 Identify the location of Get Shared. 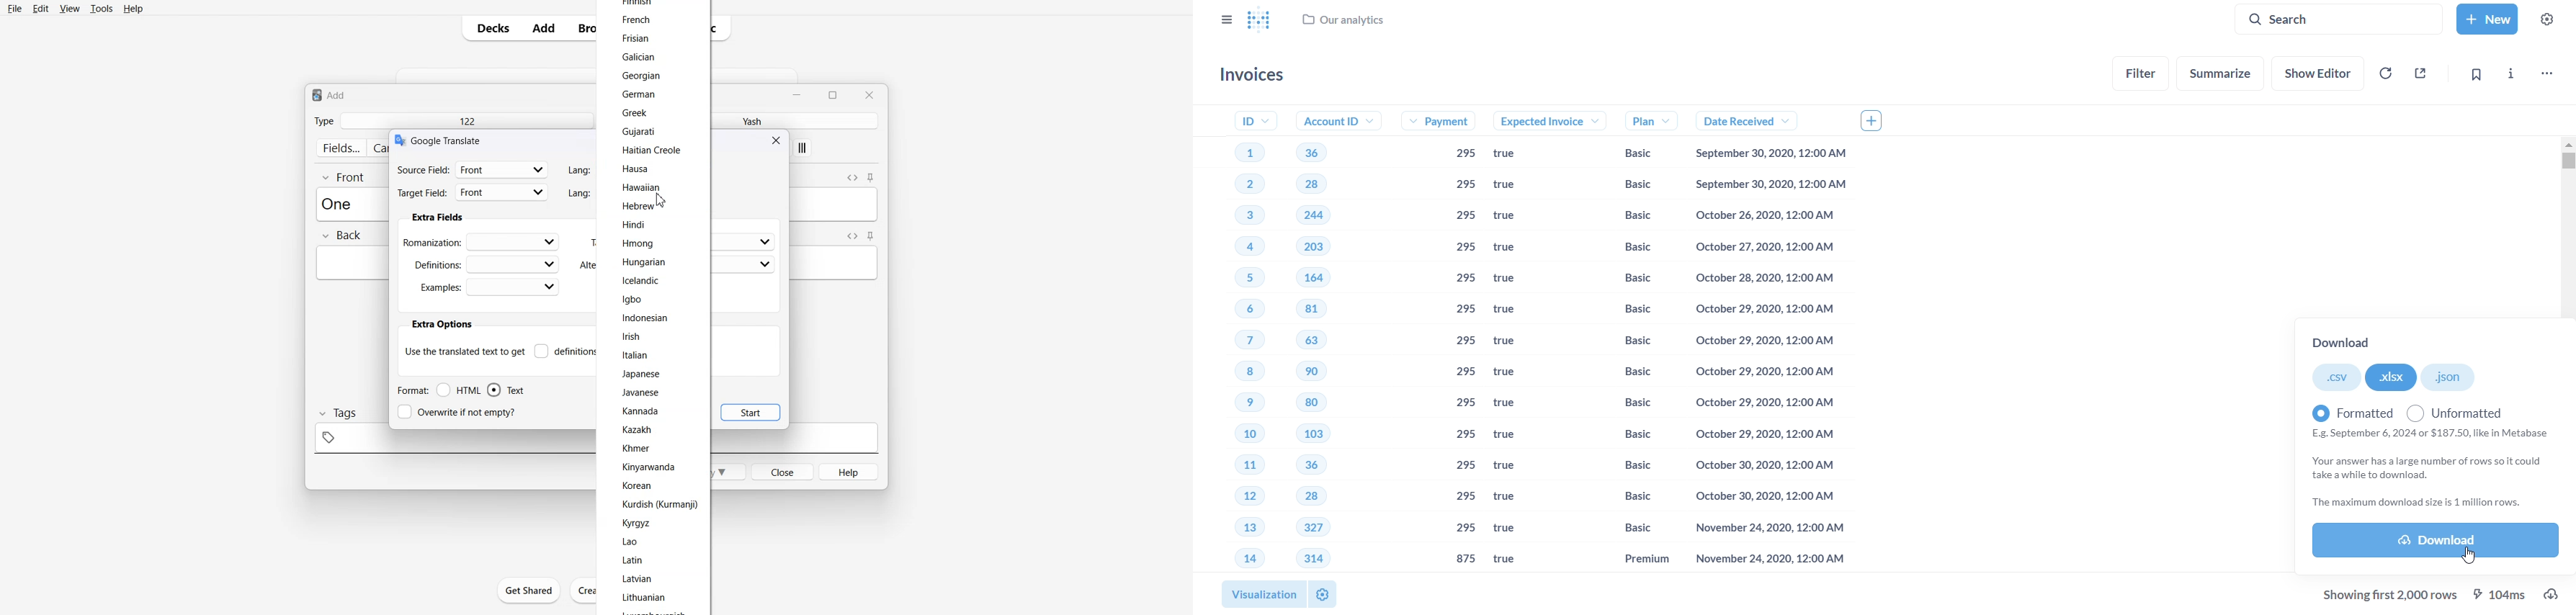
(529, 590).